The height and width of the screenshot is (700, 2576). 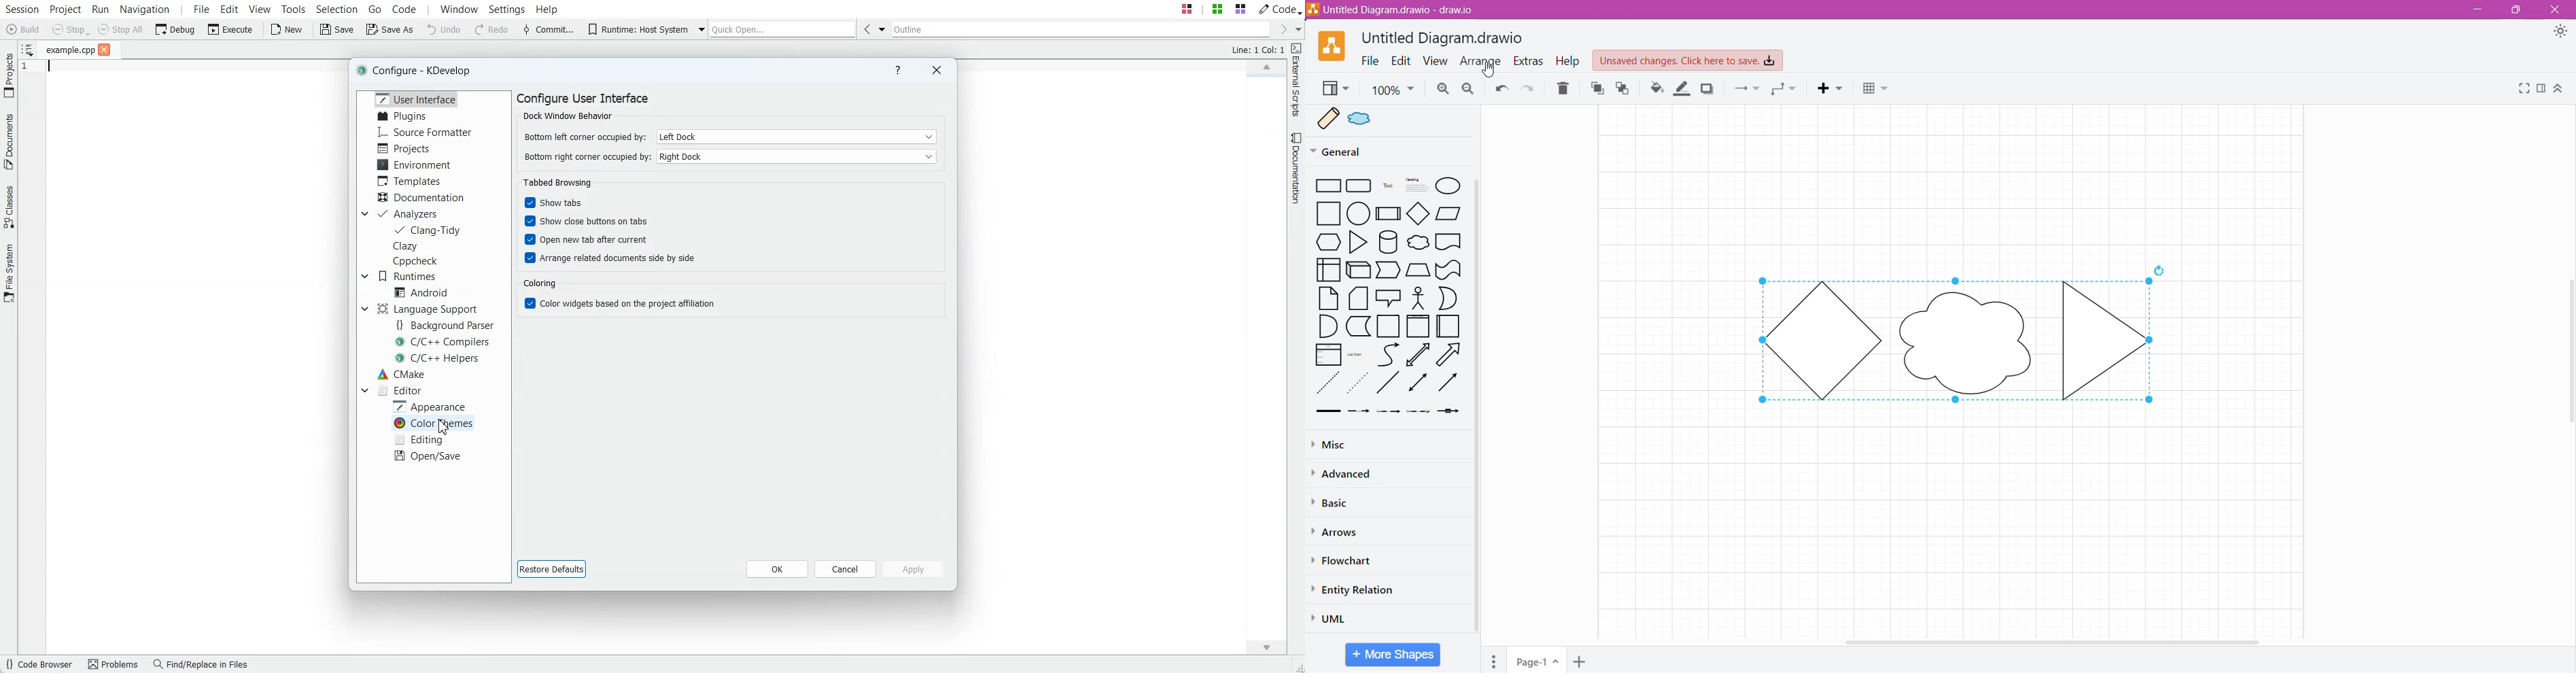 What do you see at coordinates (1955, 187) in the screenshot?
I see `Canvas area` at bounding box center [1955, 187].